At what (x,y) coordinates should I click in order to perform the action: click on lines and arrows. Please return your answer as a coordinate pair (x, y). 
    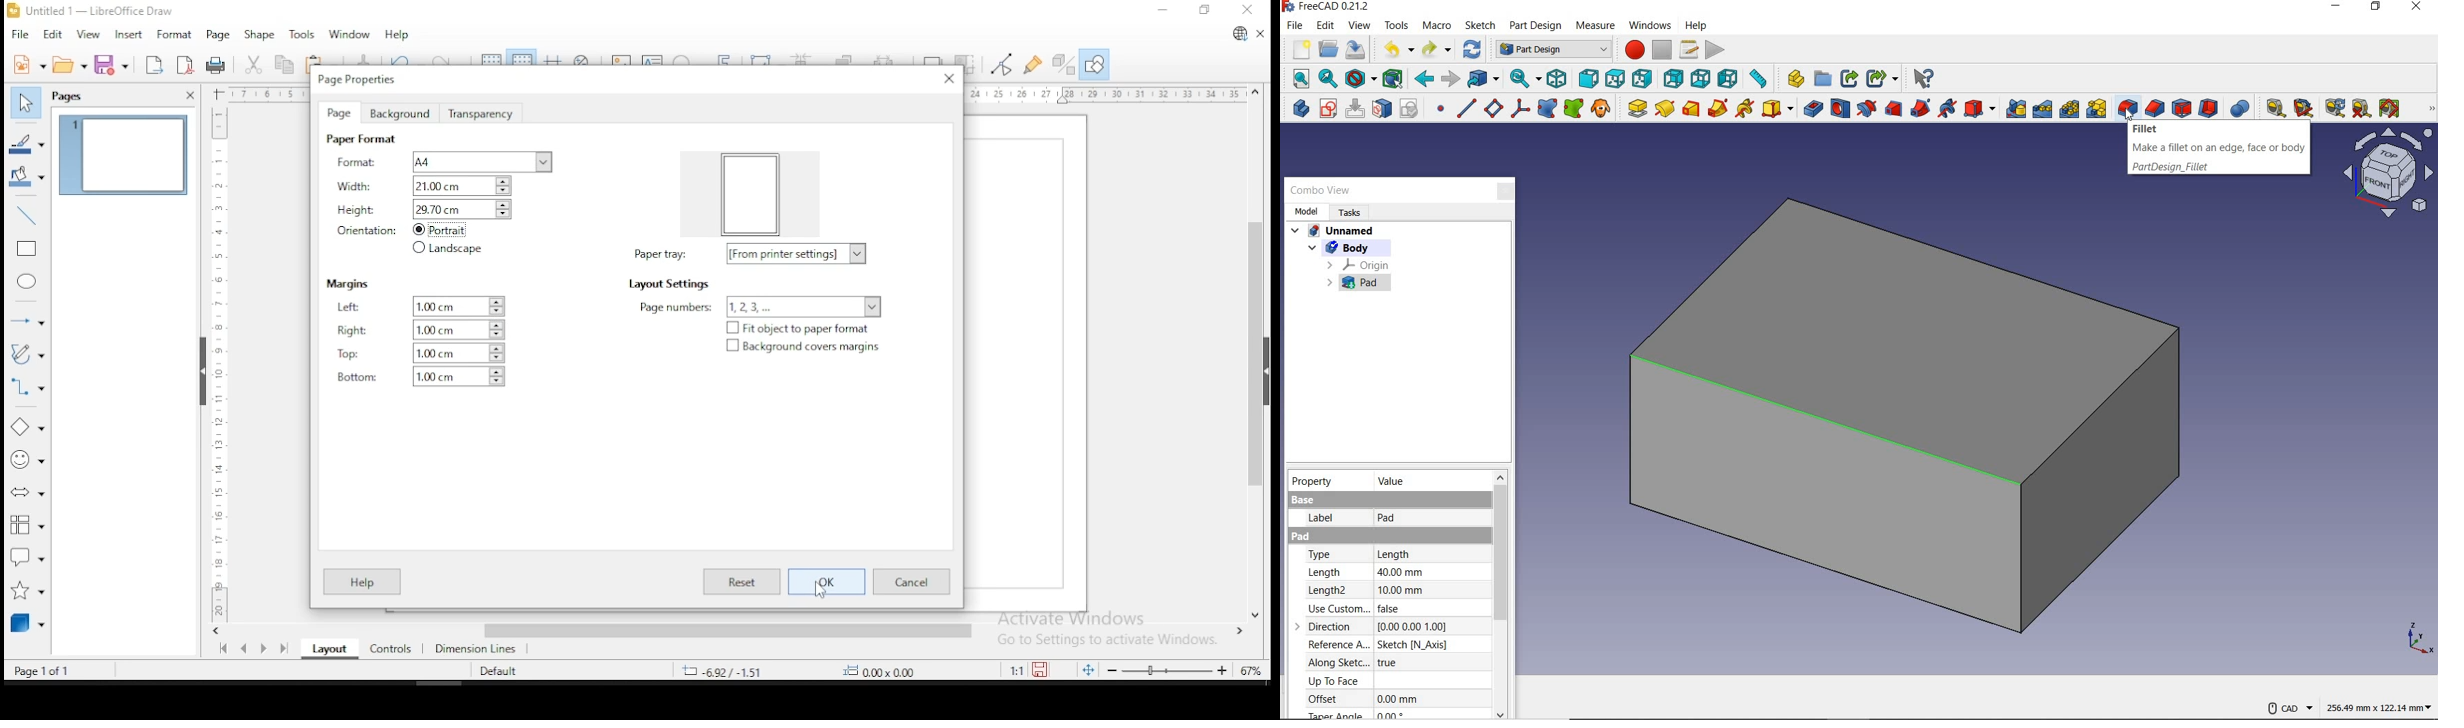
    Looking at the image, I should click on (27, 318).